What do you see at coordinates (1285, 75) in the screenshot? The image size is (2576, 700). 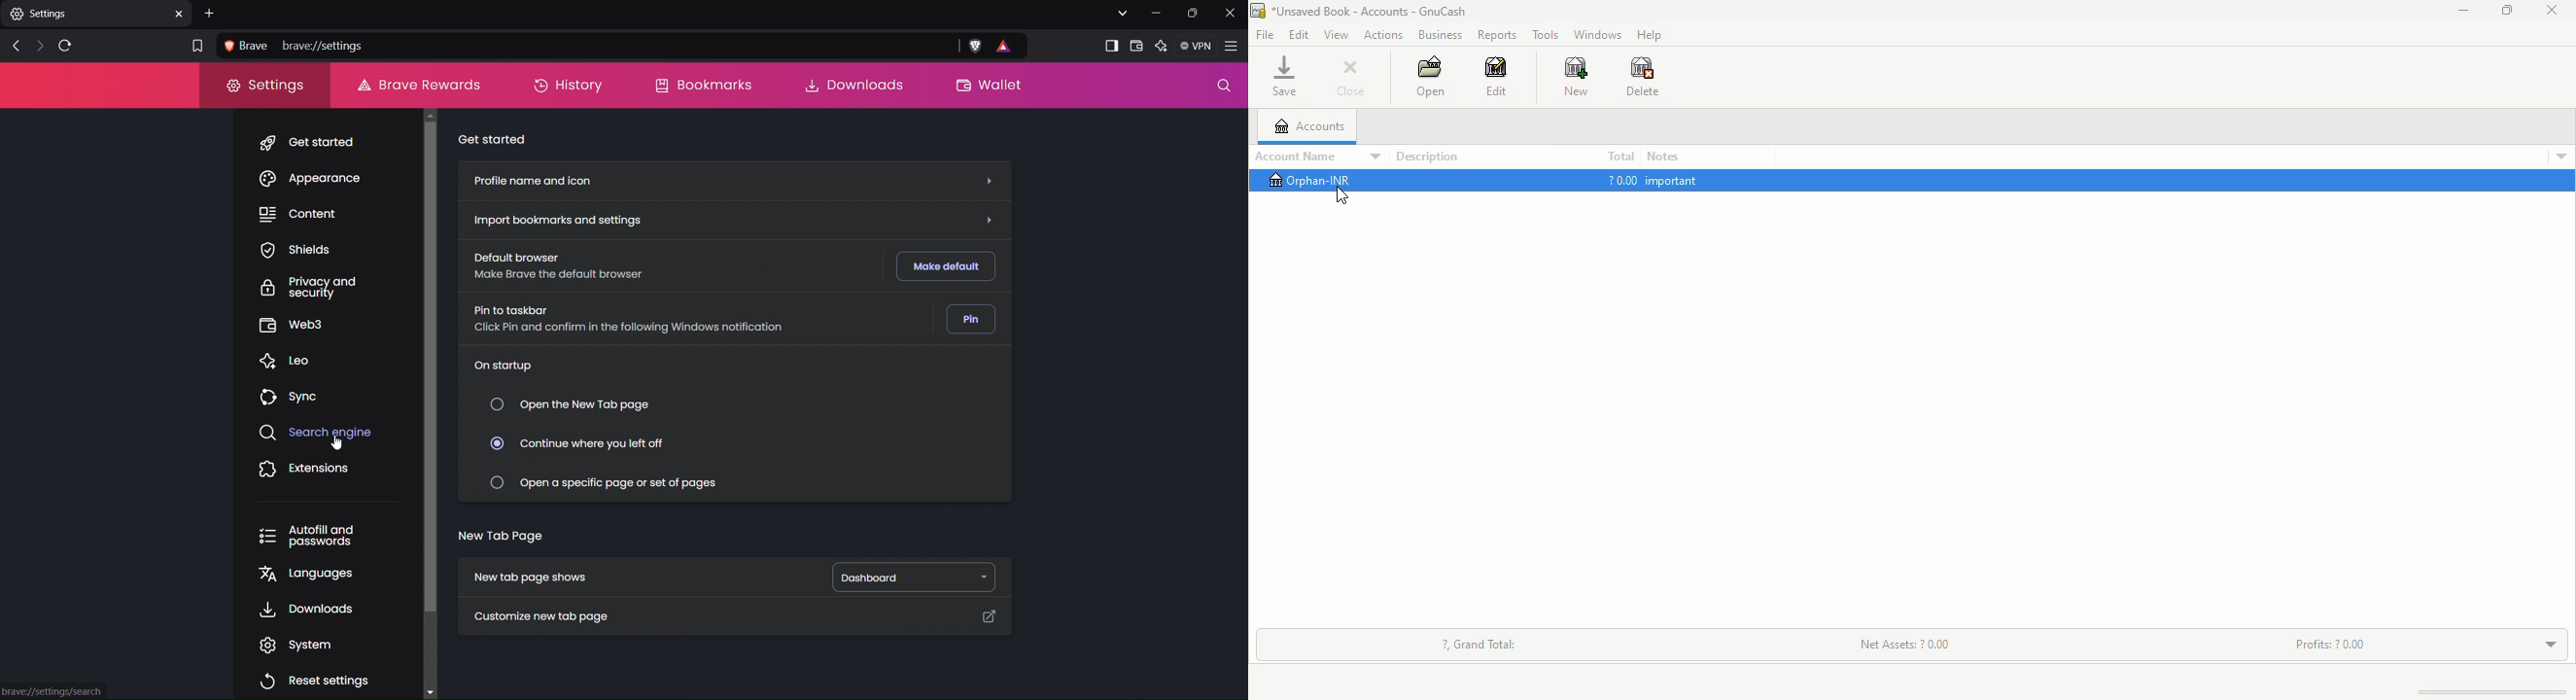 I see `save` at bounding box center [1285, 75].